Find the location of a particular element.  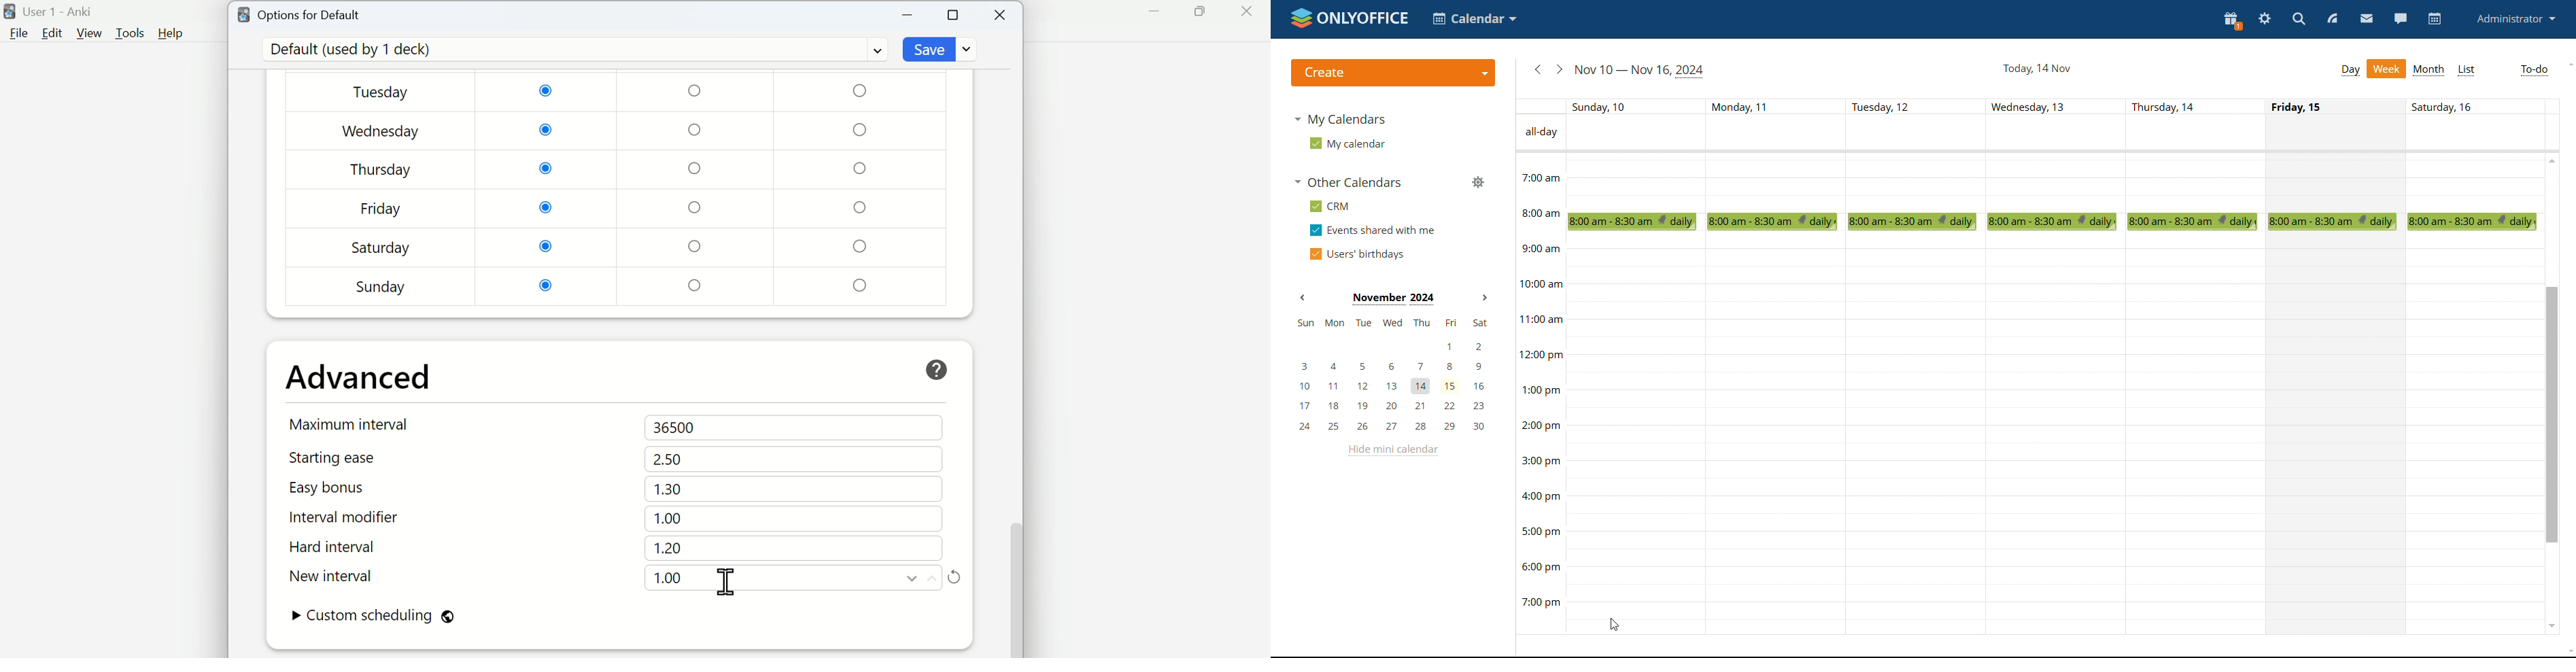

Save is located at coordinates (942, 49).